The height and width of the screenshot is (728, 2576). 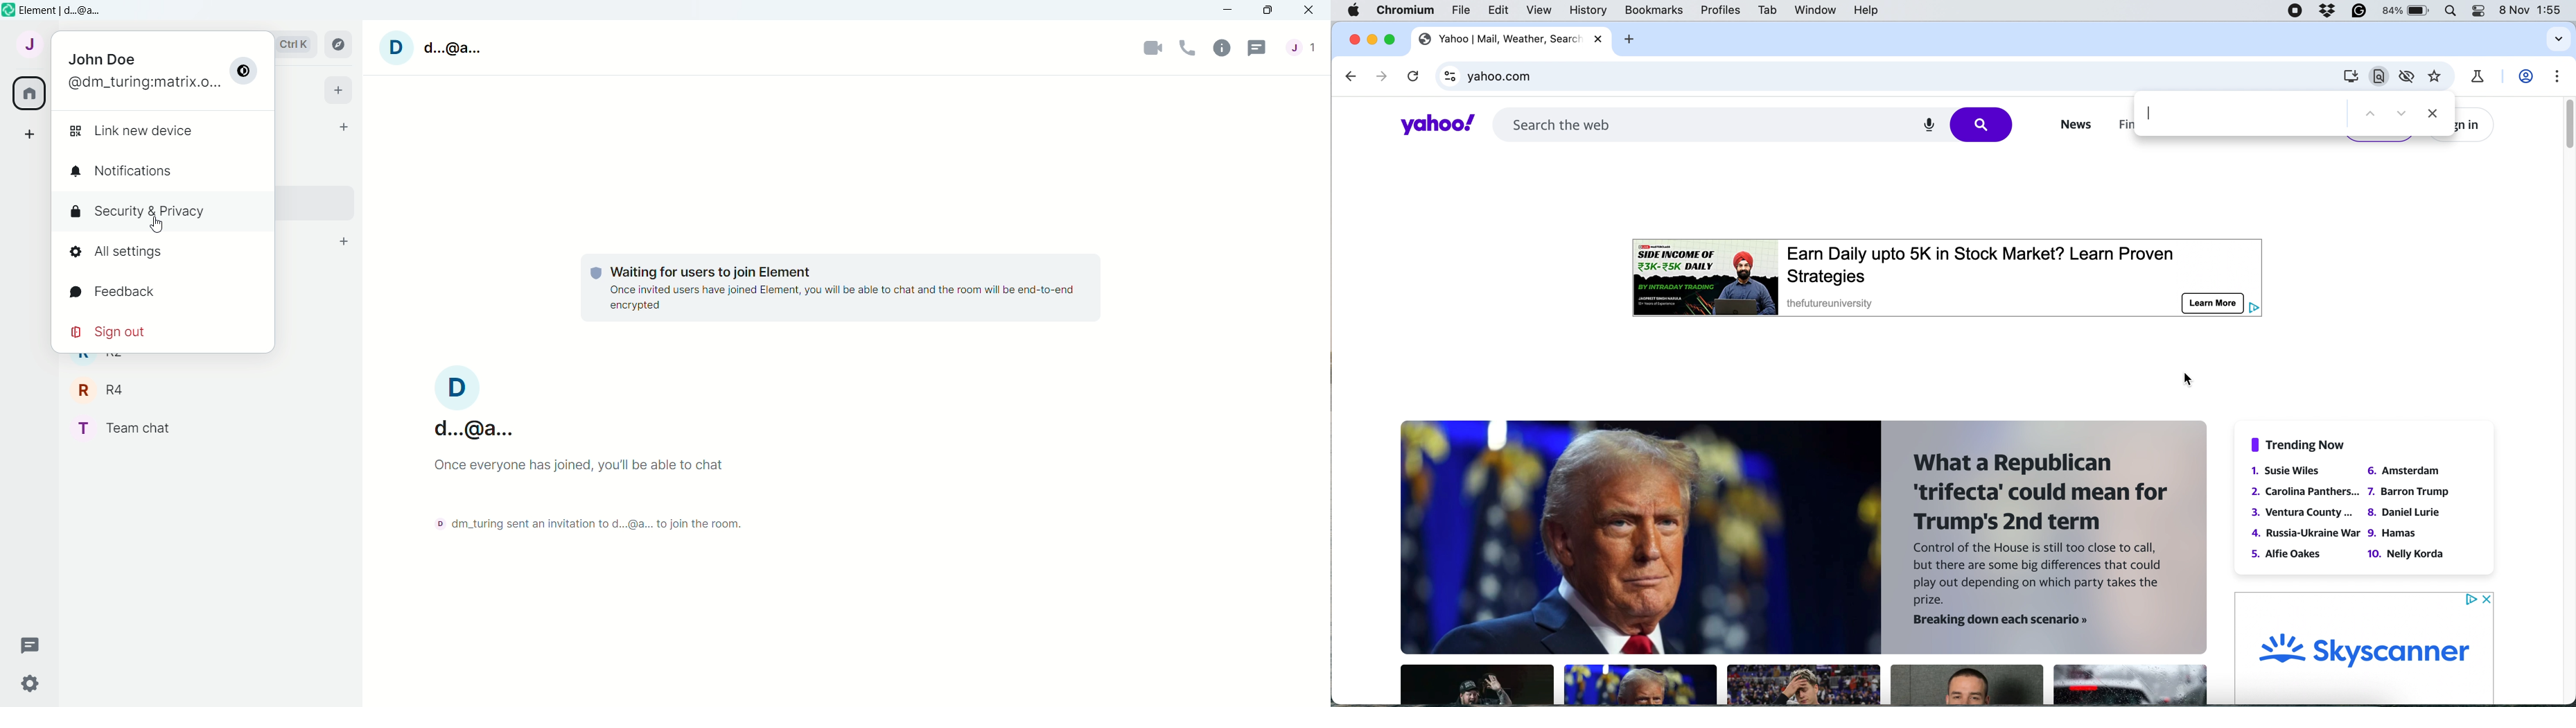 What do you see at coordinates (2527, 79) in the screenshot?
I see `profile` at bounding box center [2527, 79].